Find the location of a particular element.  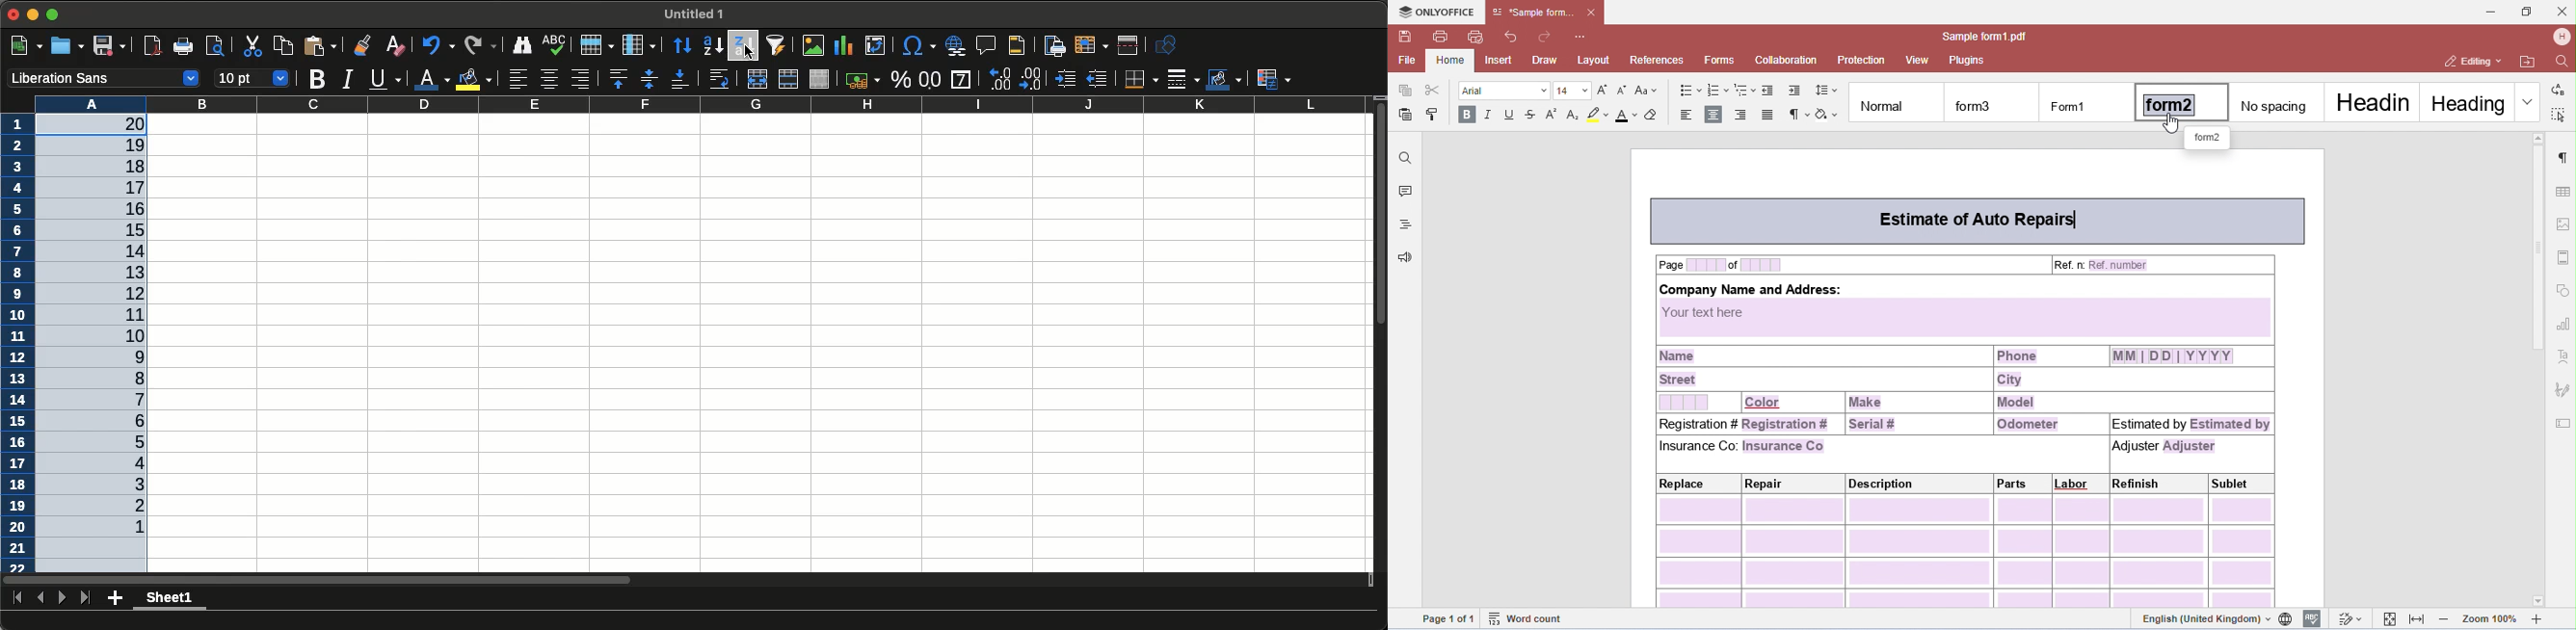

Open is located at coordinates (66, 46).